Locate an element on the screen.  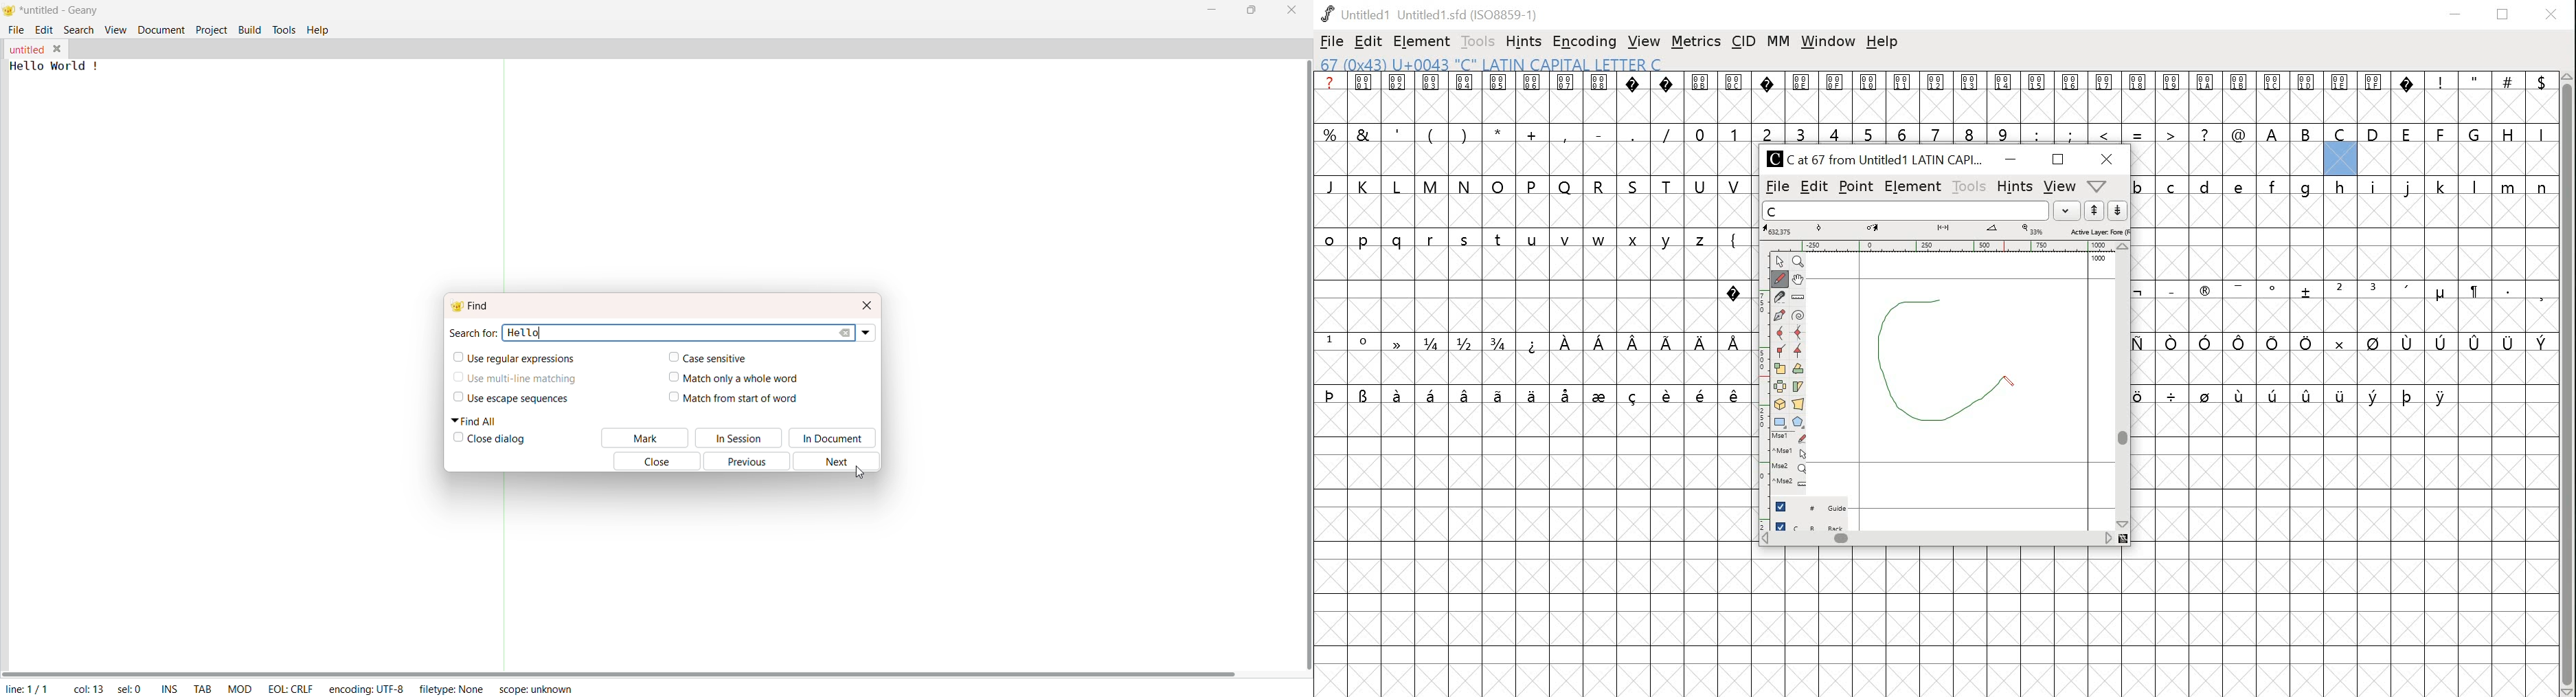
maximize is located at coordinates (2060, 159).